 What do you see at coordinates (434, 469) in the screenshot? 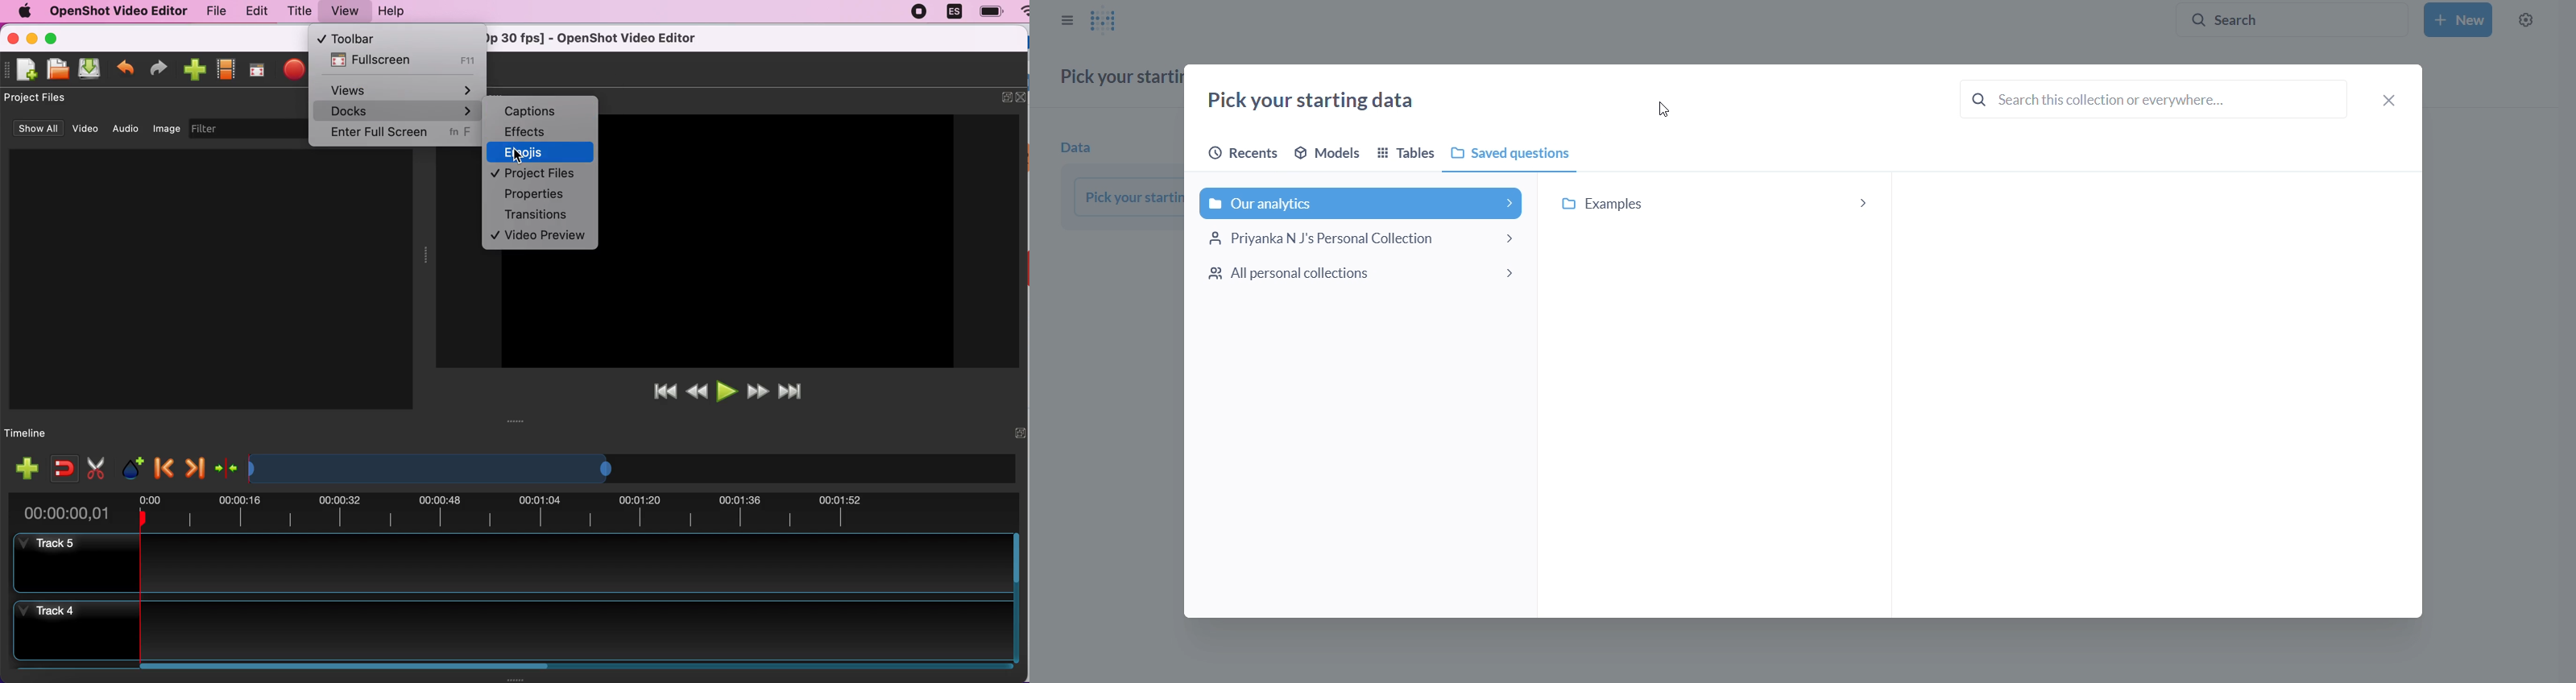
I see `Expand/Shrink timeline view` at bounding box center [434, 469].